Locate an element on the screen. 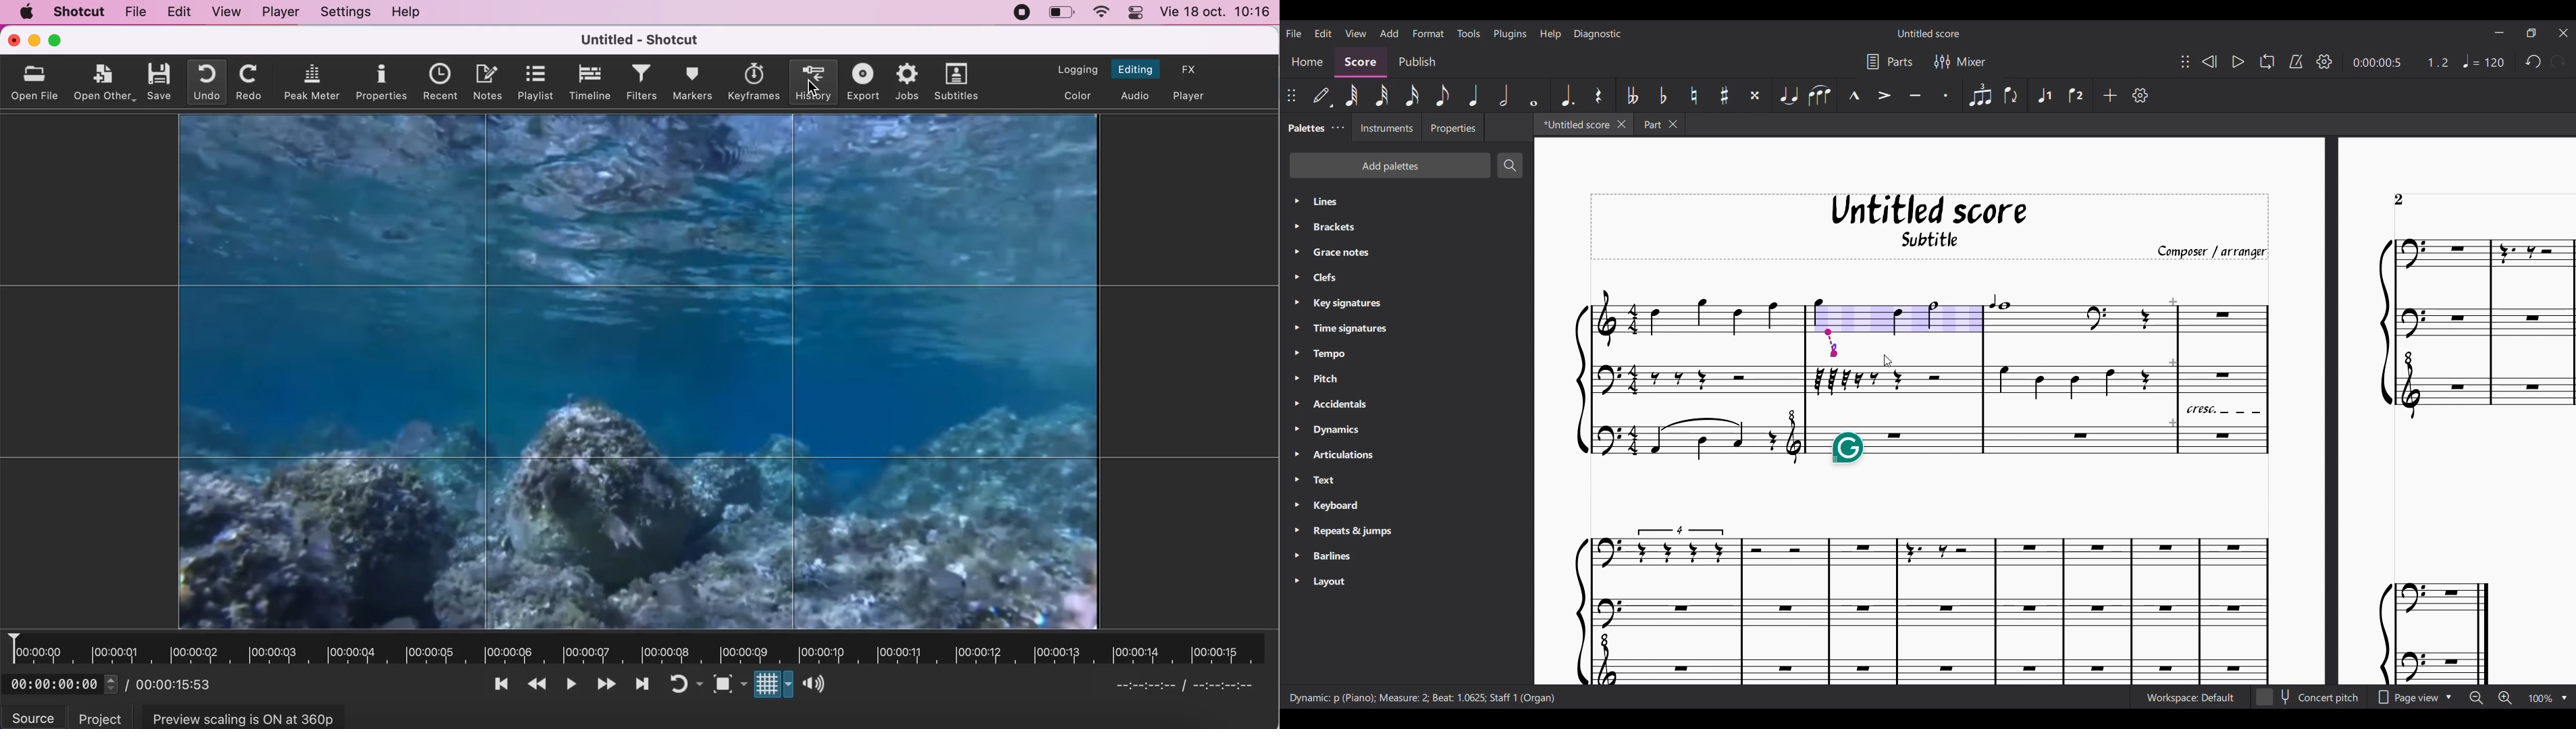 Image resolution: width=2576 pixels, height=756 pixels. toggle grid display on the player is located at coordinates (775, 686).